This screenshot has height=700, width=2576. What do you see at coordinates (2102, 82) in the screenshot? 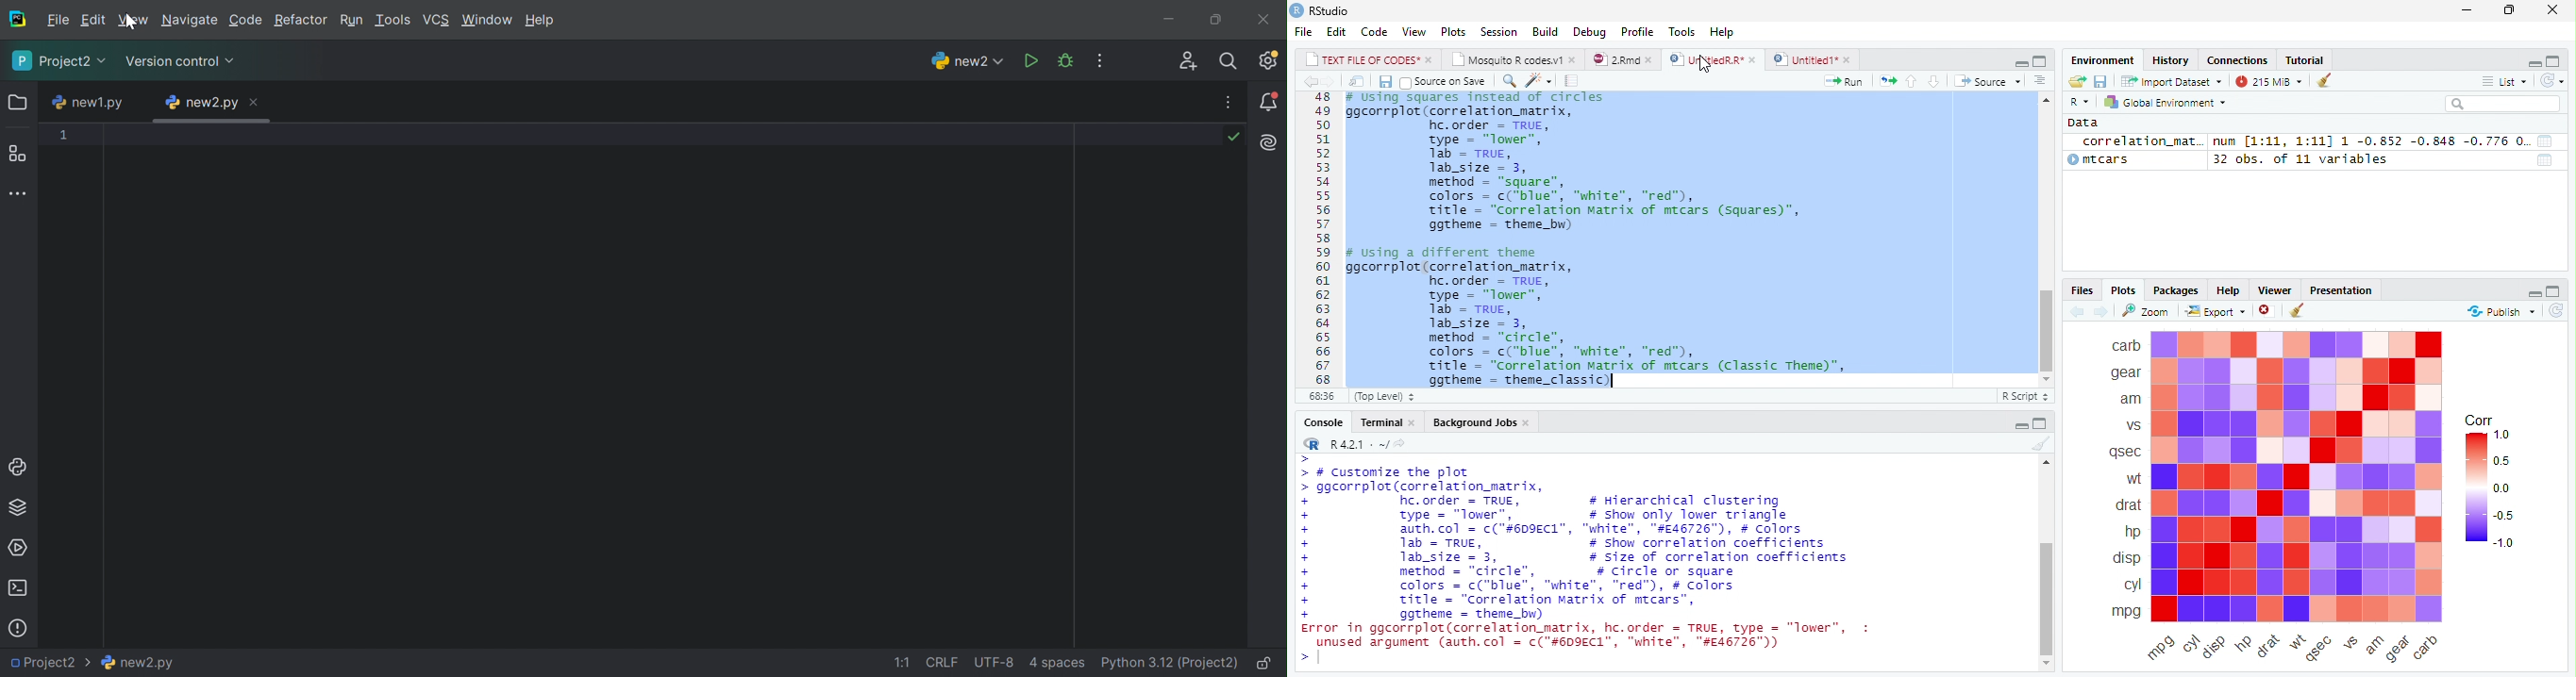
I see `save` at bounding box center [2102, 82].